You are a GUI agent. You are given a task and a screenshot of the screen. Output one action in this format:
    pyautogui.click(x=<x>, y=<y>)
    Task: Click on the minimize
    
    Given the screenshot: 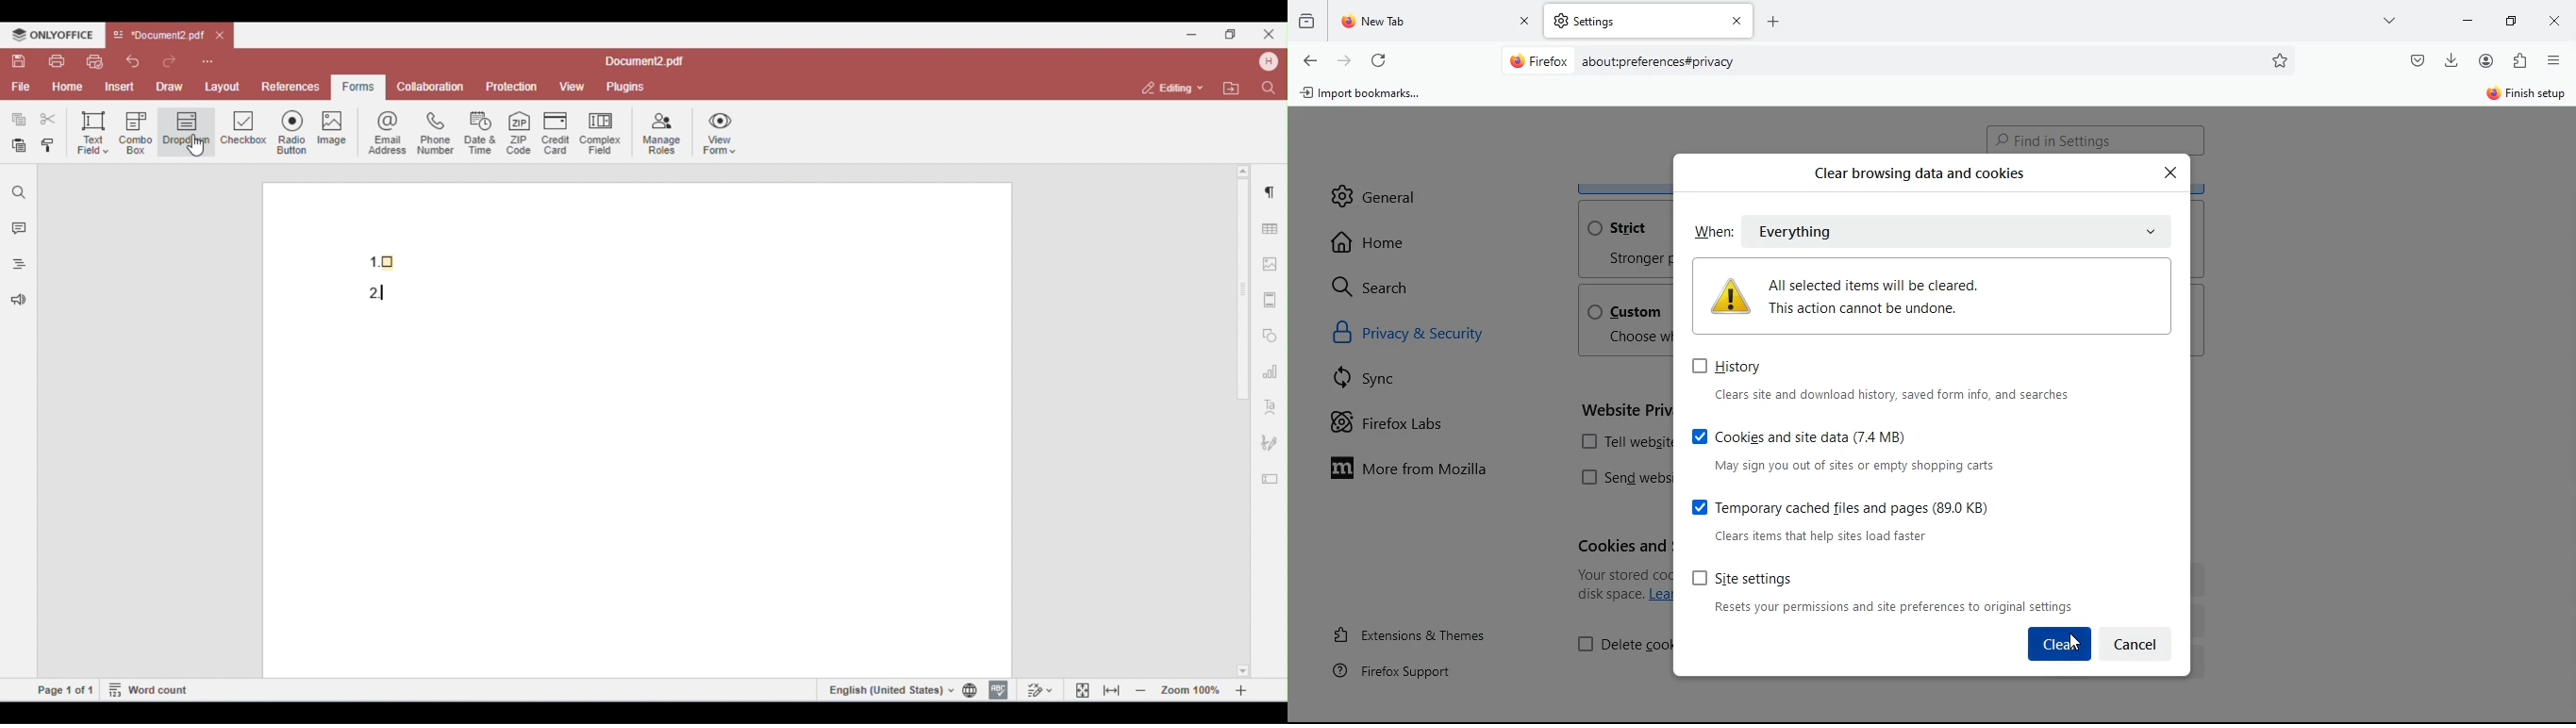 What is the action you would take?
    pyautogui.click(x=2468, y=19)
    